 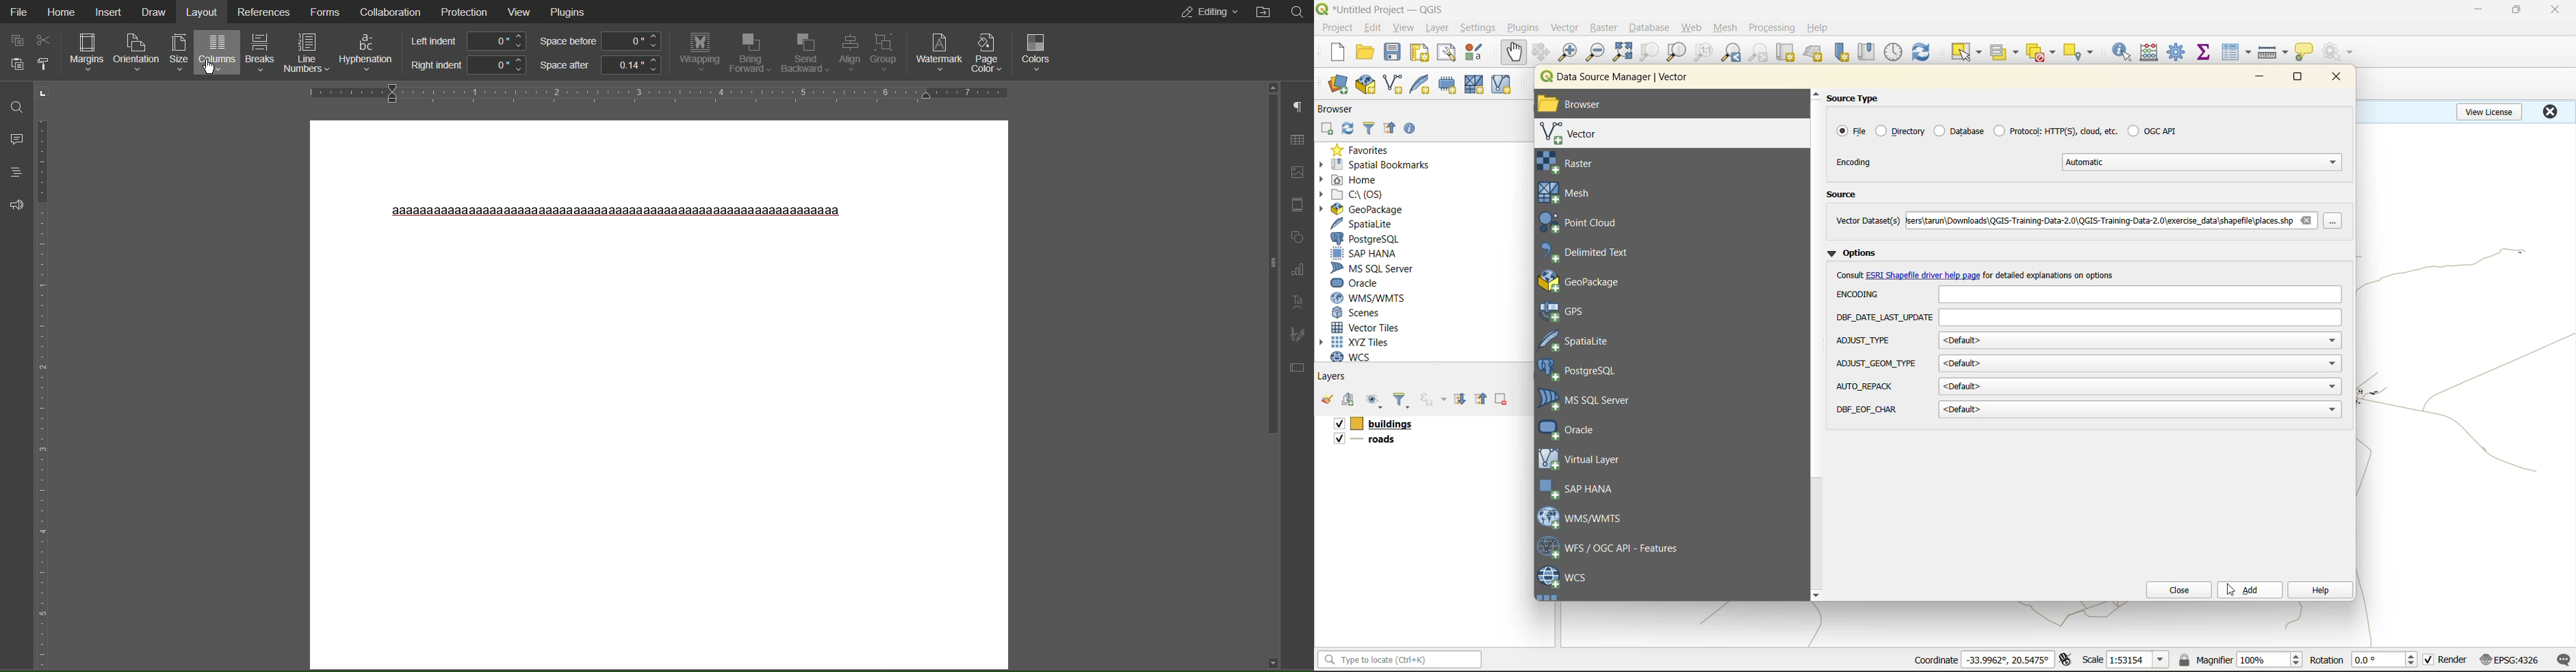 I want to click on oracle, so click(x=1360, y=283).